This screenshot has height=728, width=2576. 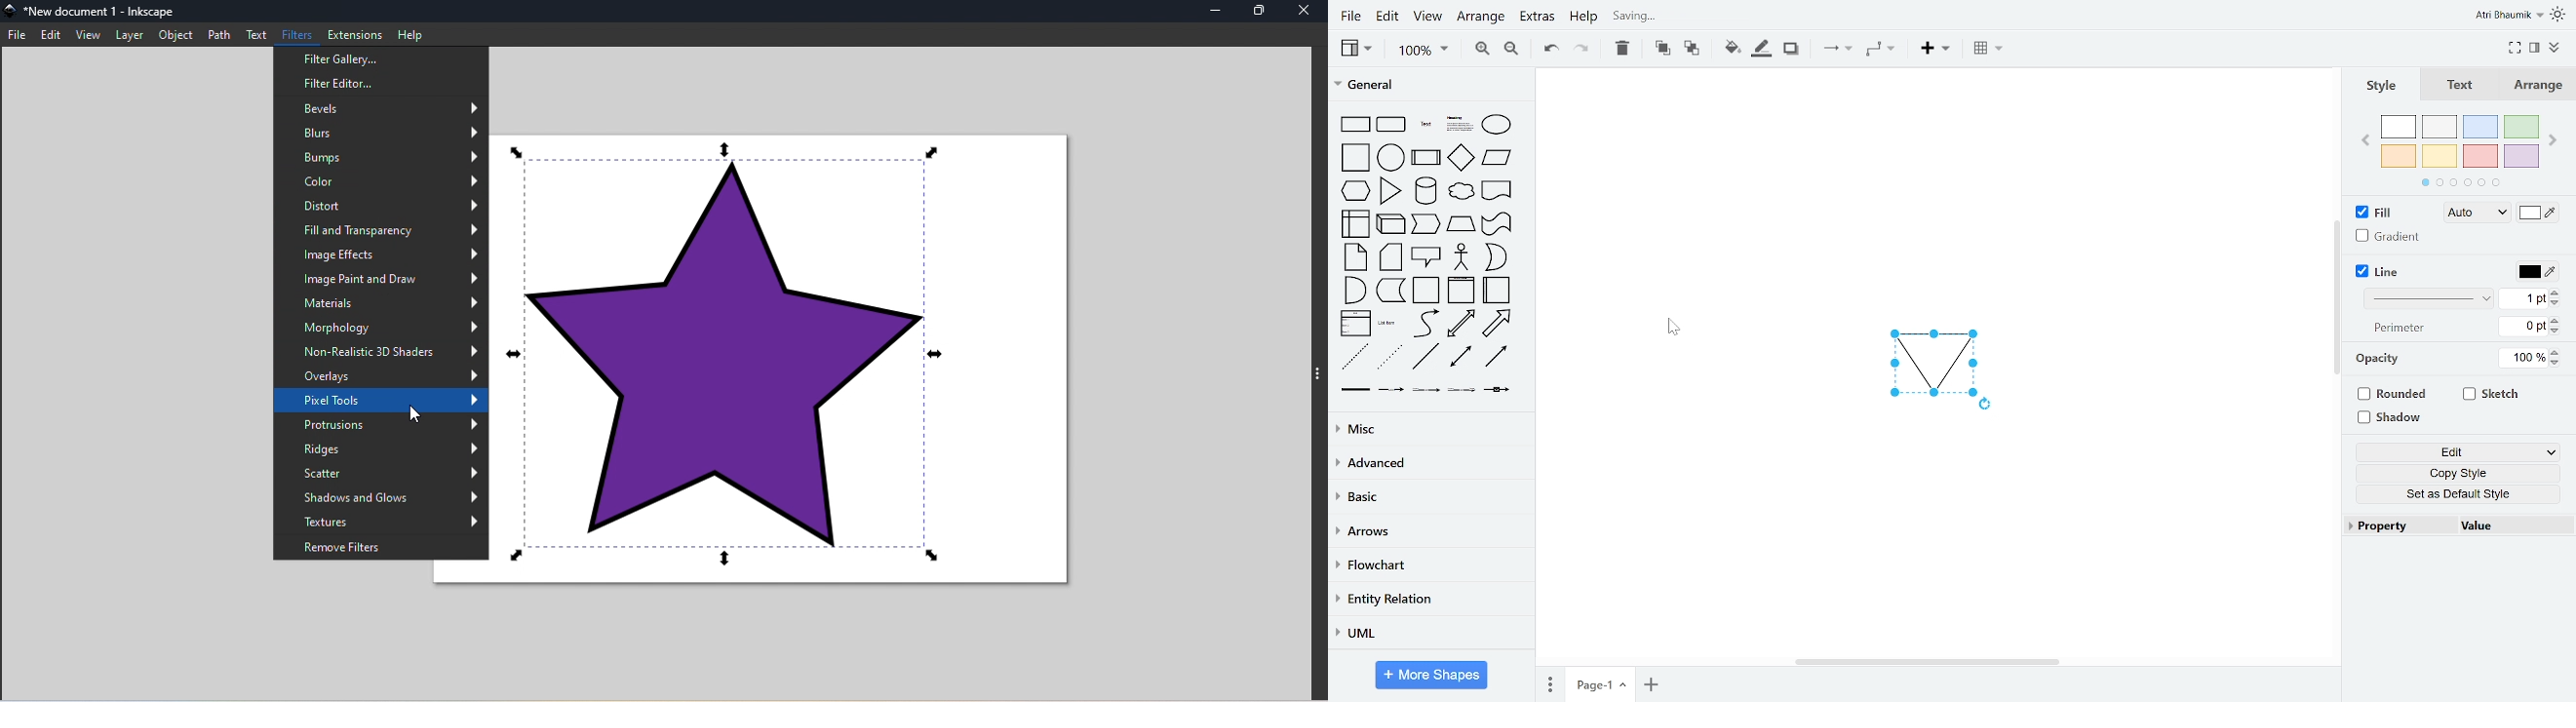 I want to click on copy style, so click(x=2459, y=474).